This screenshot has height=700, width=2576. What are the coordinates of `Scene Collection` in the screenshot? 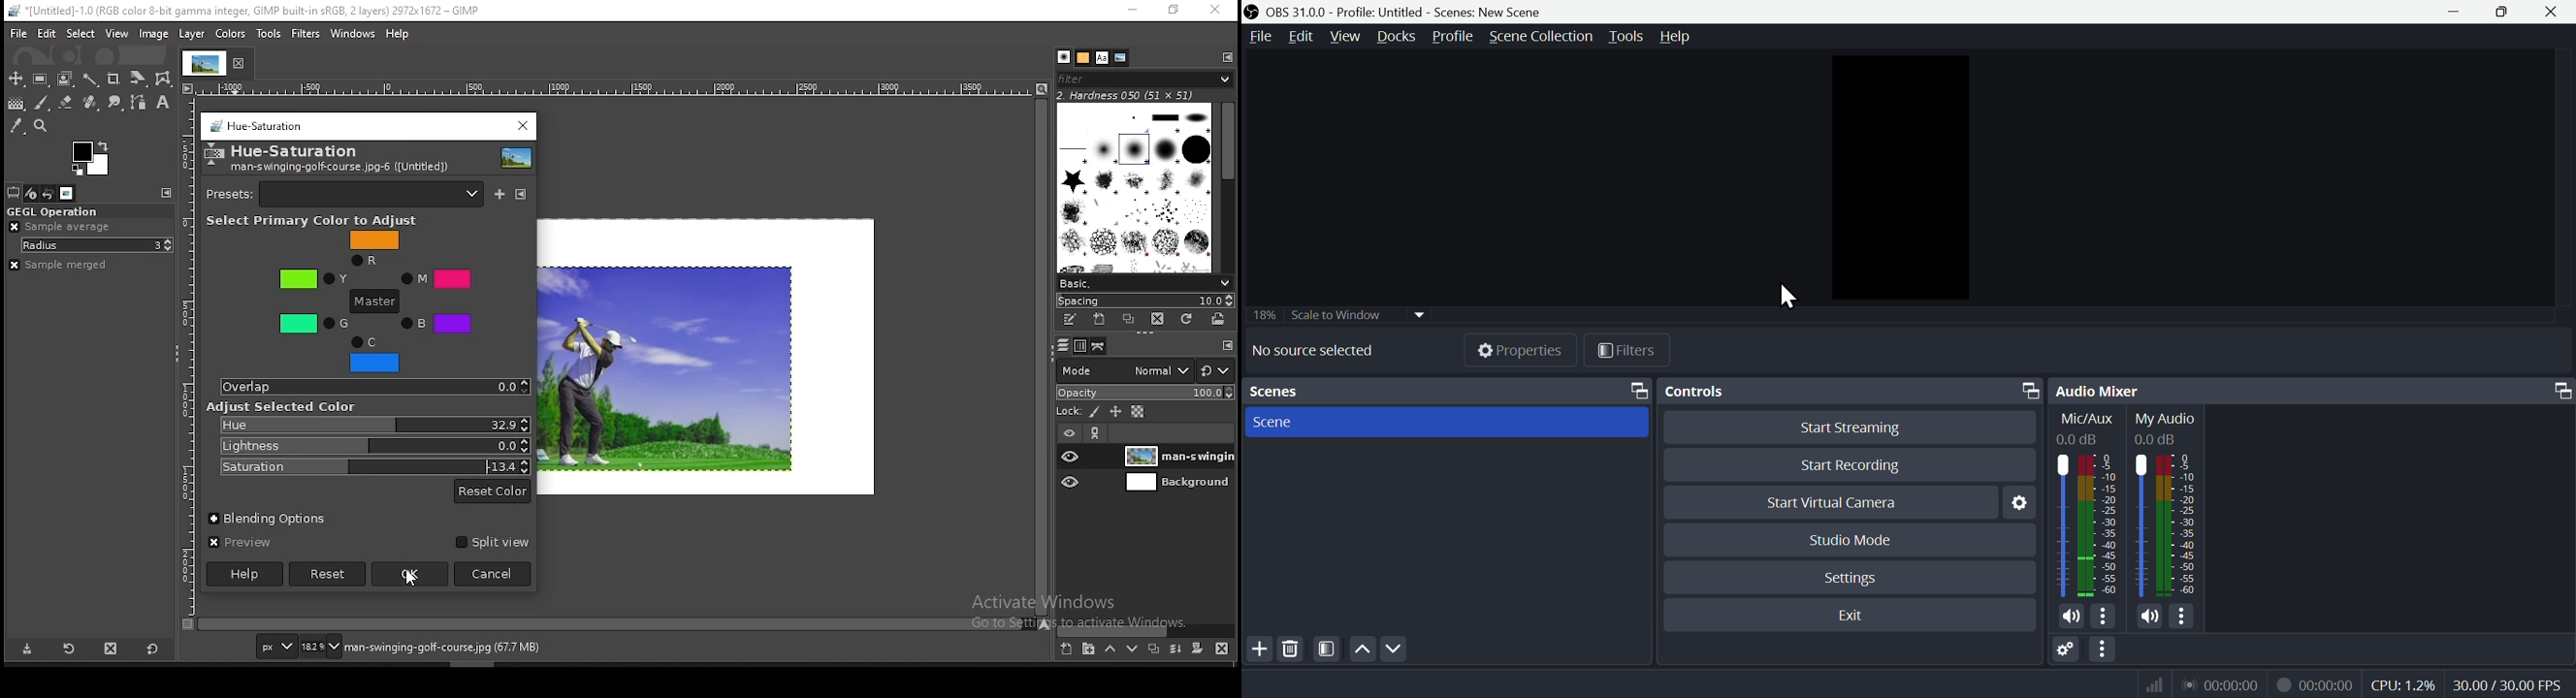 It's located at (1538, 38).